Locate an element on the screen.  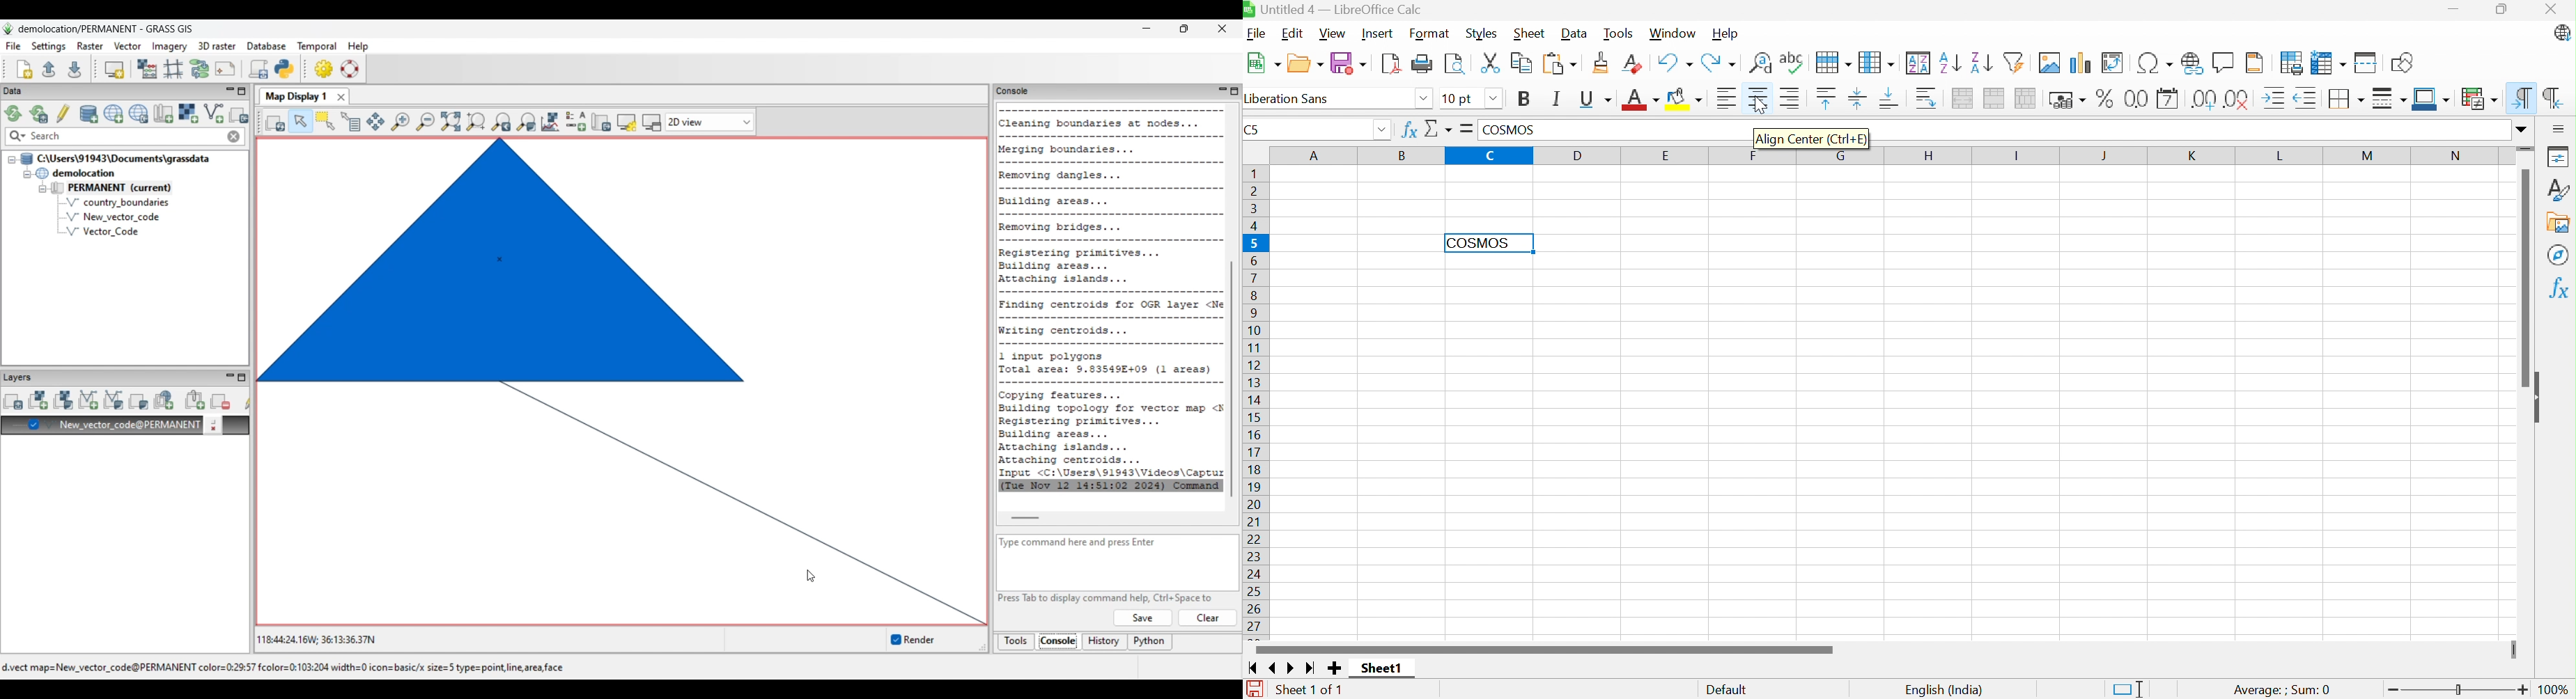
Sheet 1 is located at coordinates (1382, 668).